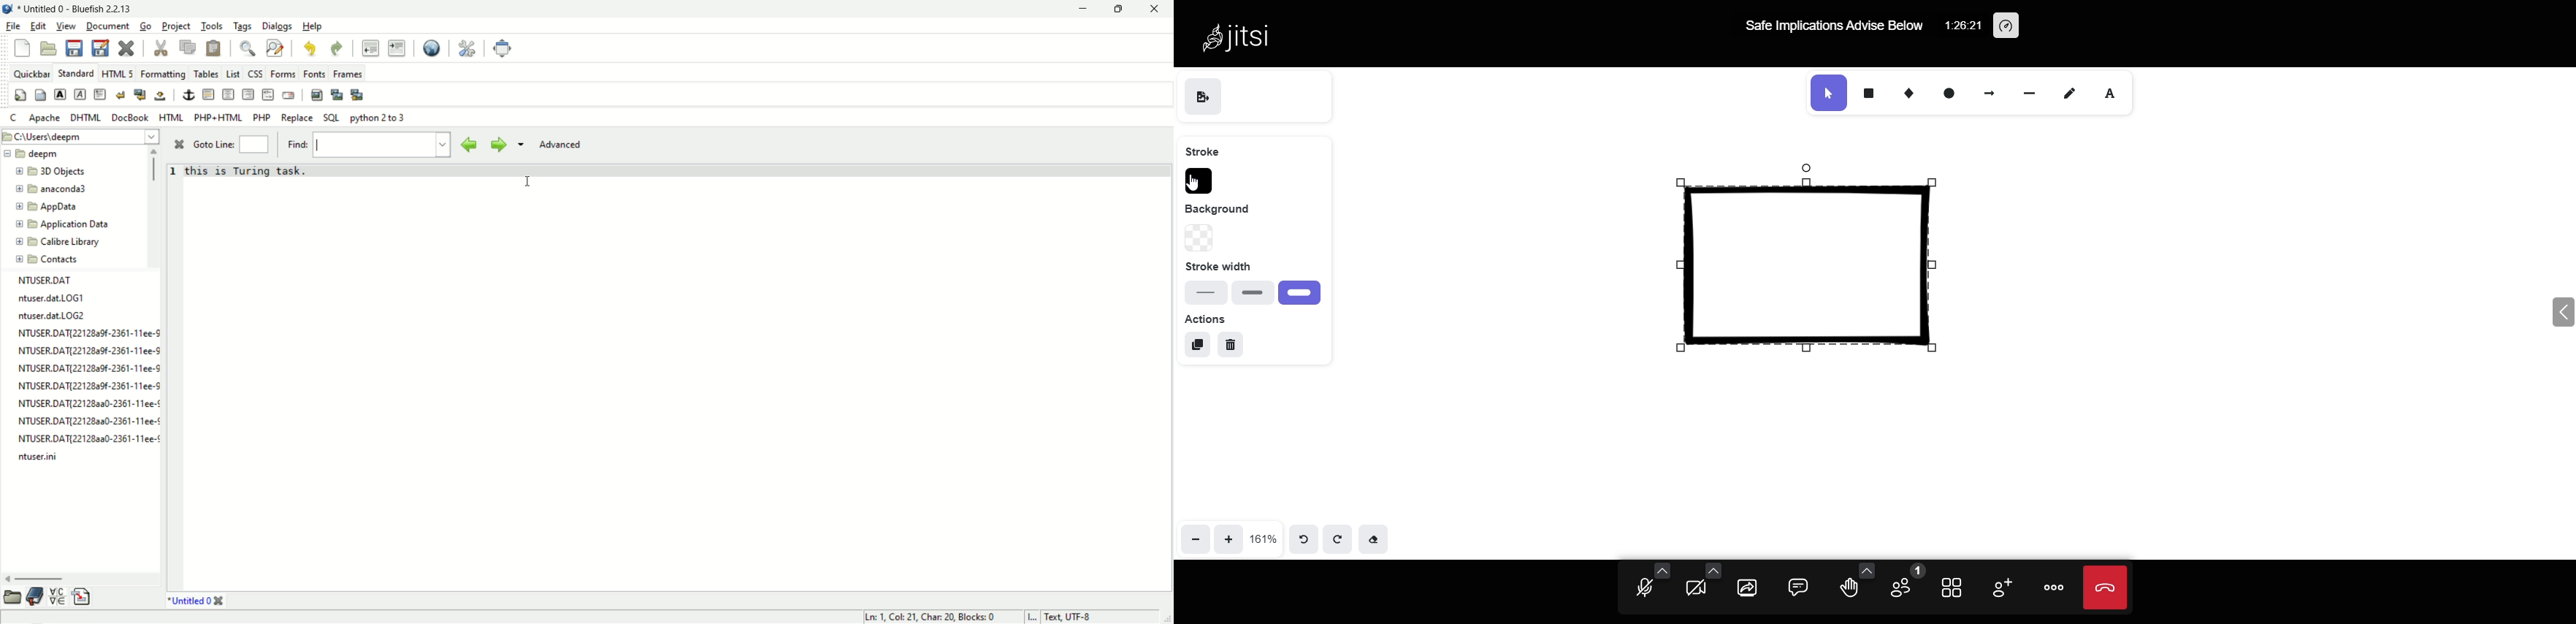  What do you see at coordinates (83, 405) in the screenshot?
I see `NTUSER.DAT{221282a0-2361-11ee-¢` at bounding box center [83, 405].